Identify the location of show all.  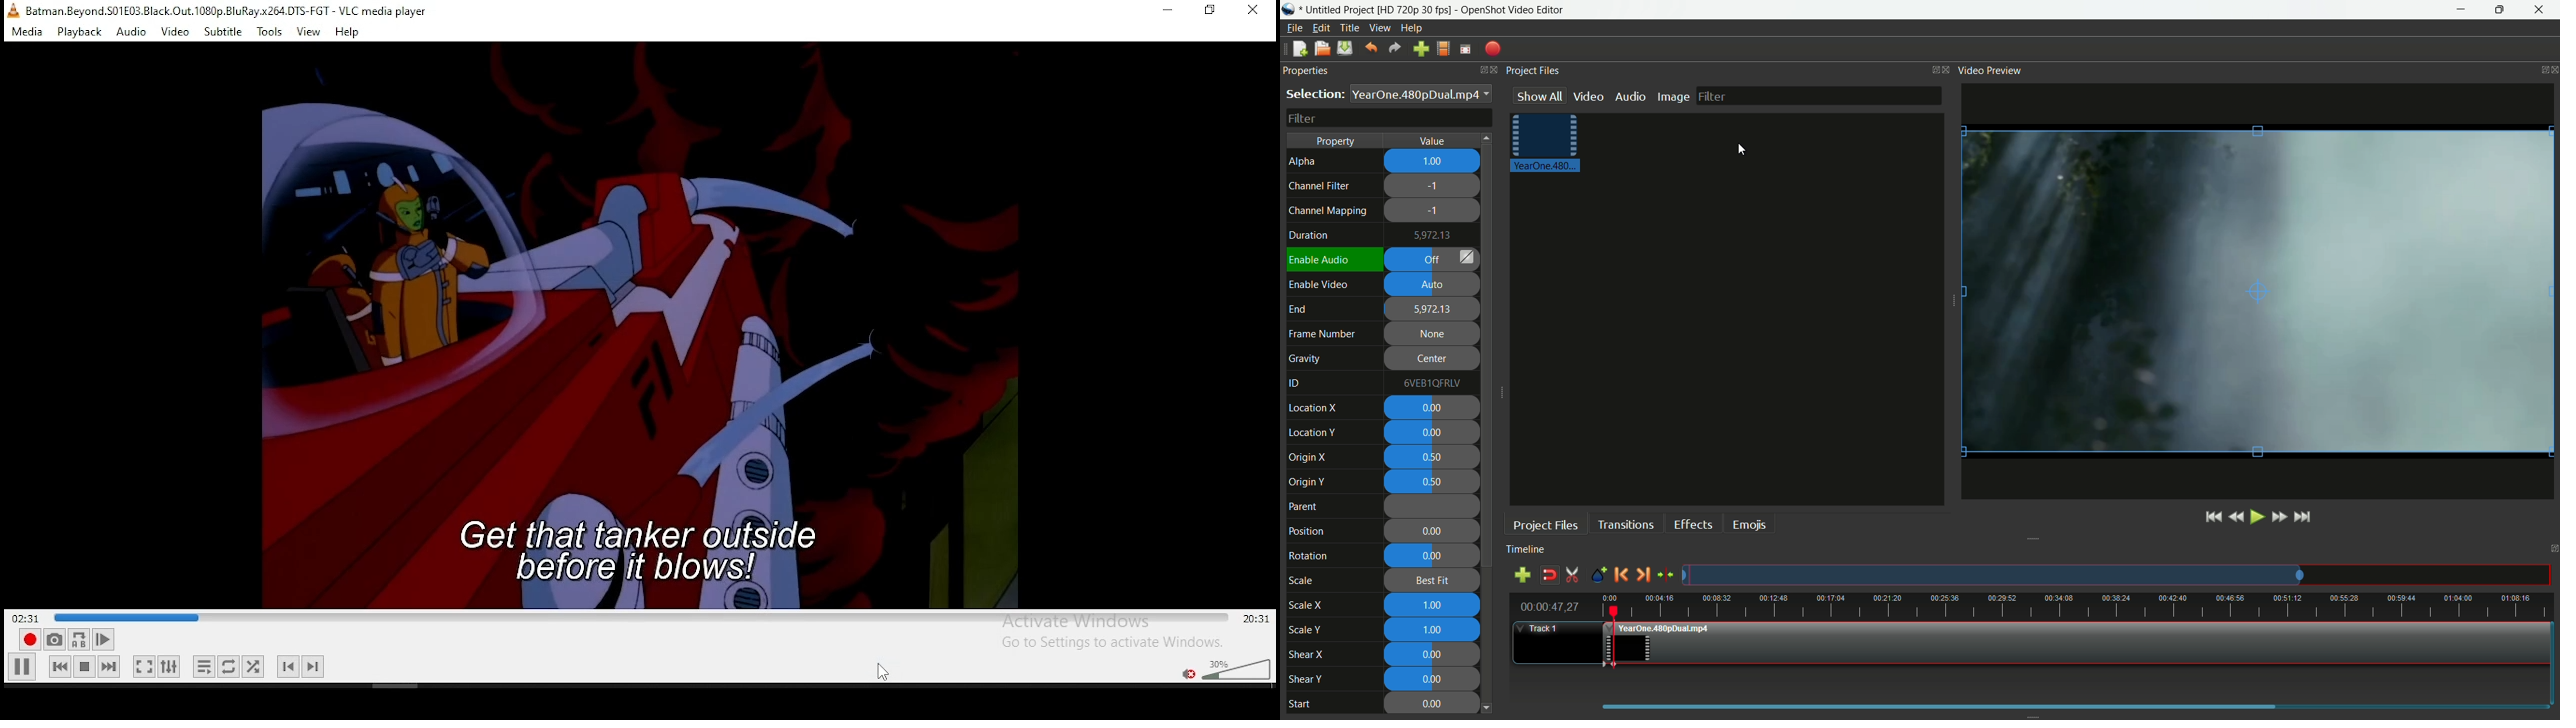
(1539, 97).